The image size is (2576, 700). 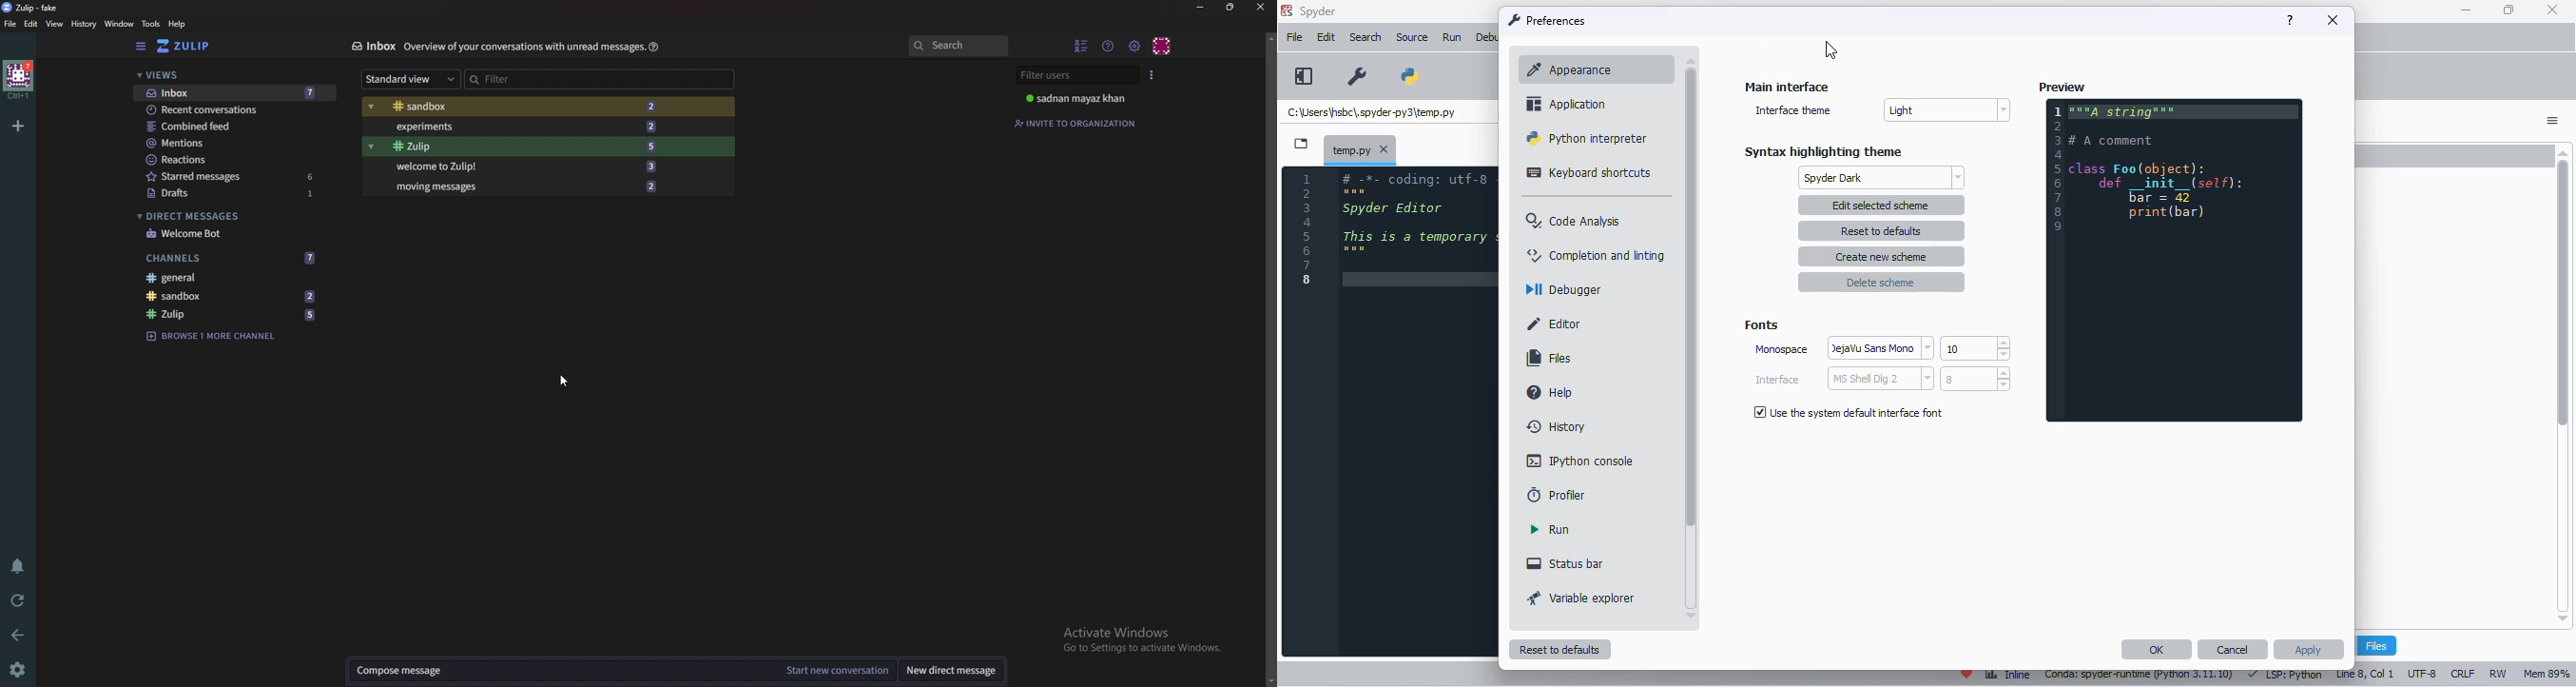 I want to click on Invite to organization, so click(x=1080, y=122).